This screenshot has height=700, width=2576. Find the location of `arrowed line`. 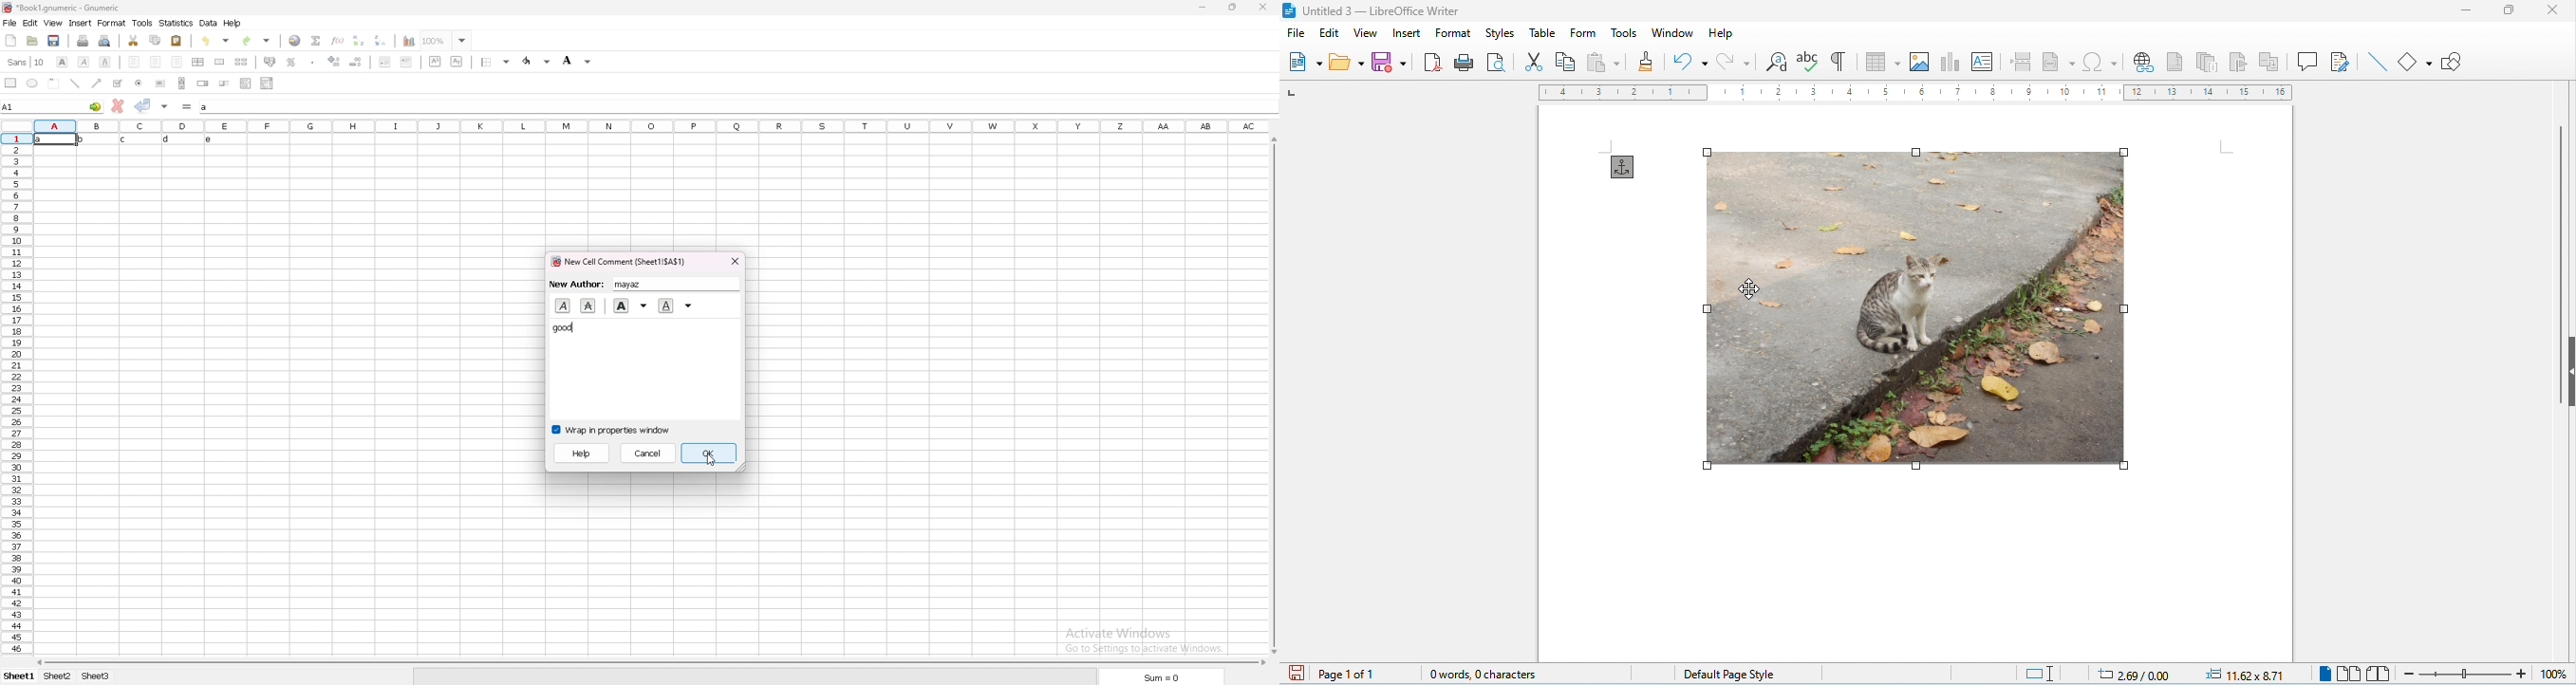

arrowed line is located at coordinates (99, 83).